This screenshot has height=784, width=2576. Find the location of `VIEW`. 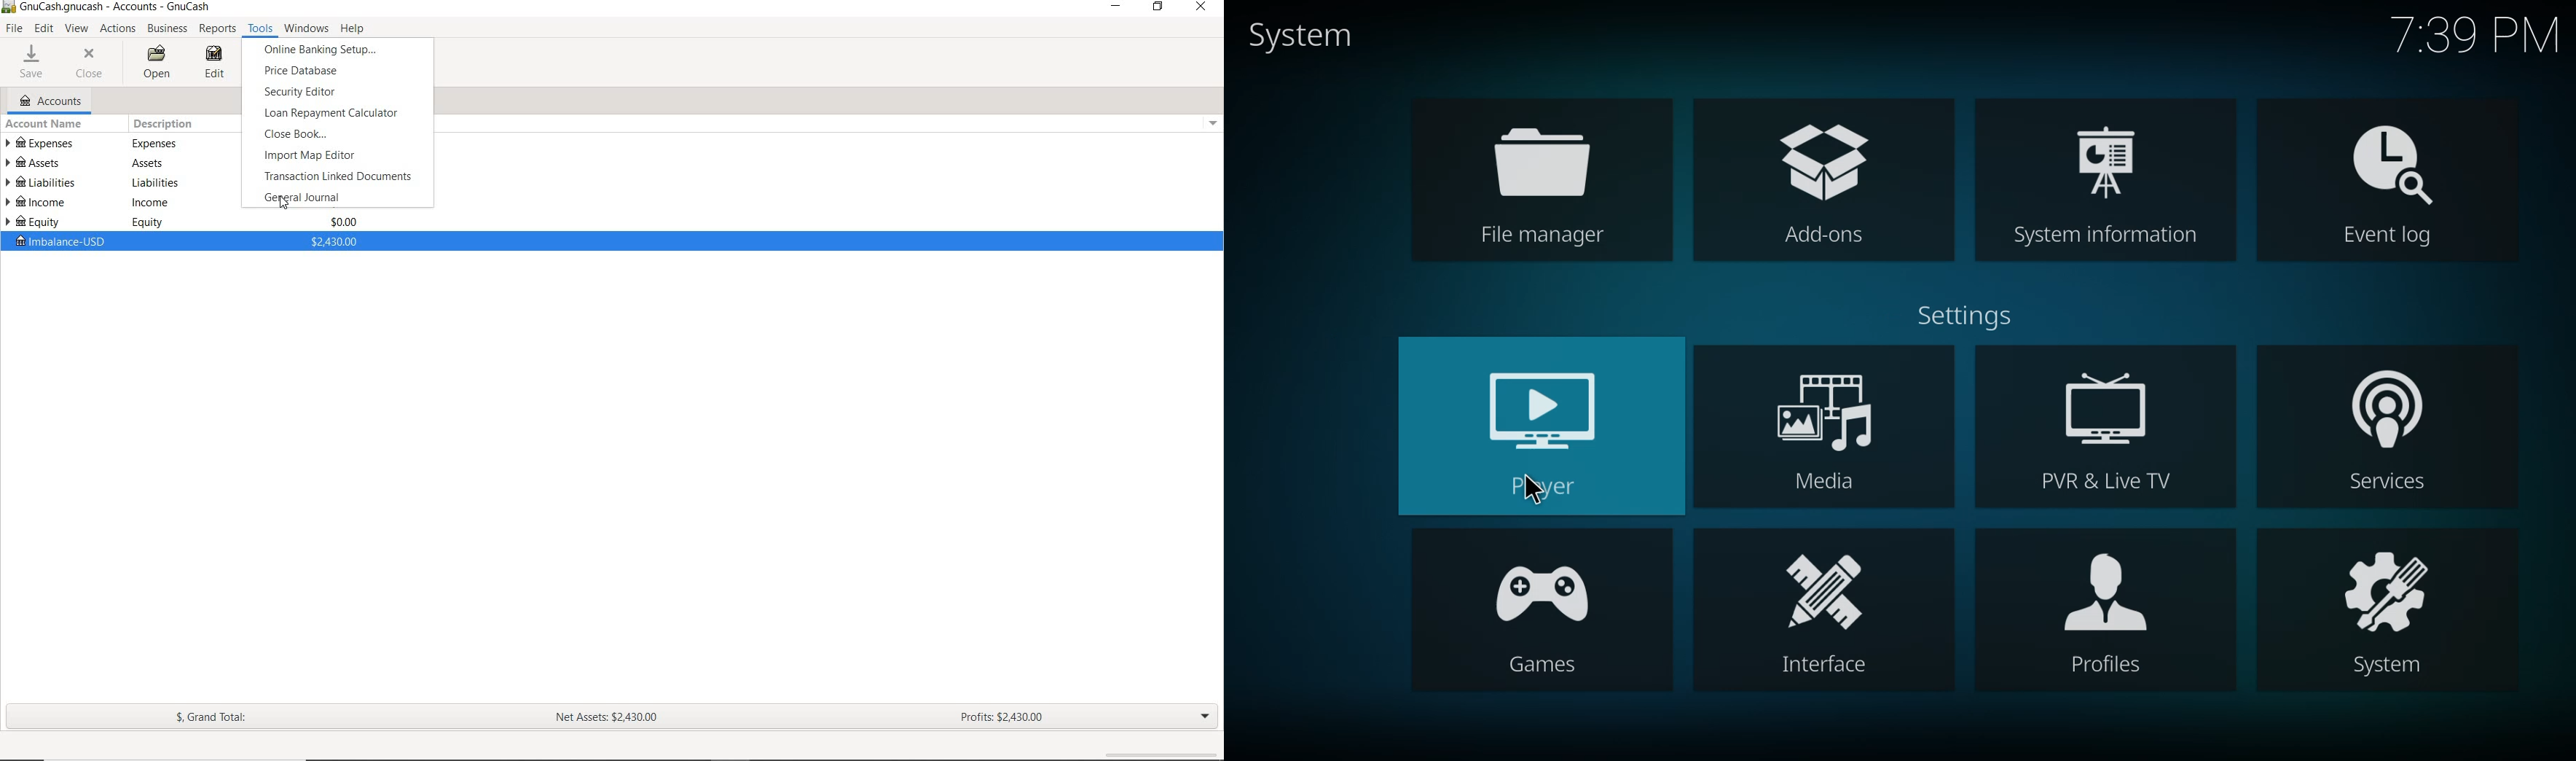

VIEW is located at coordinates (78, 29).